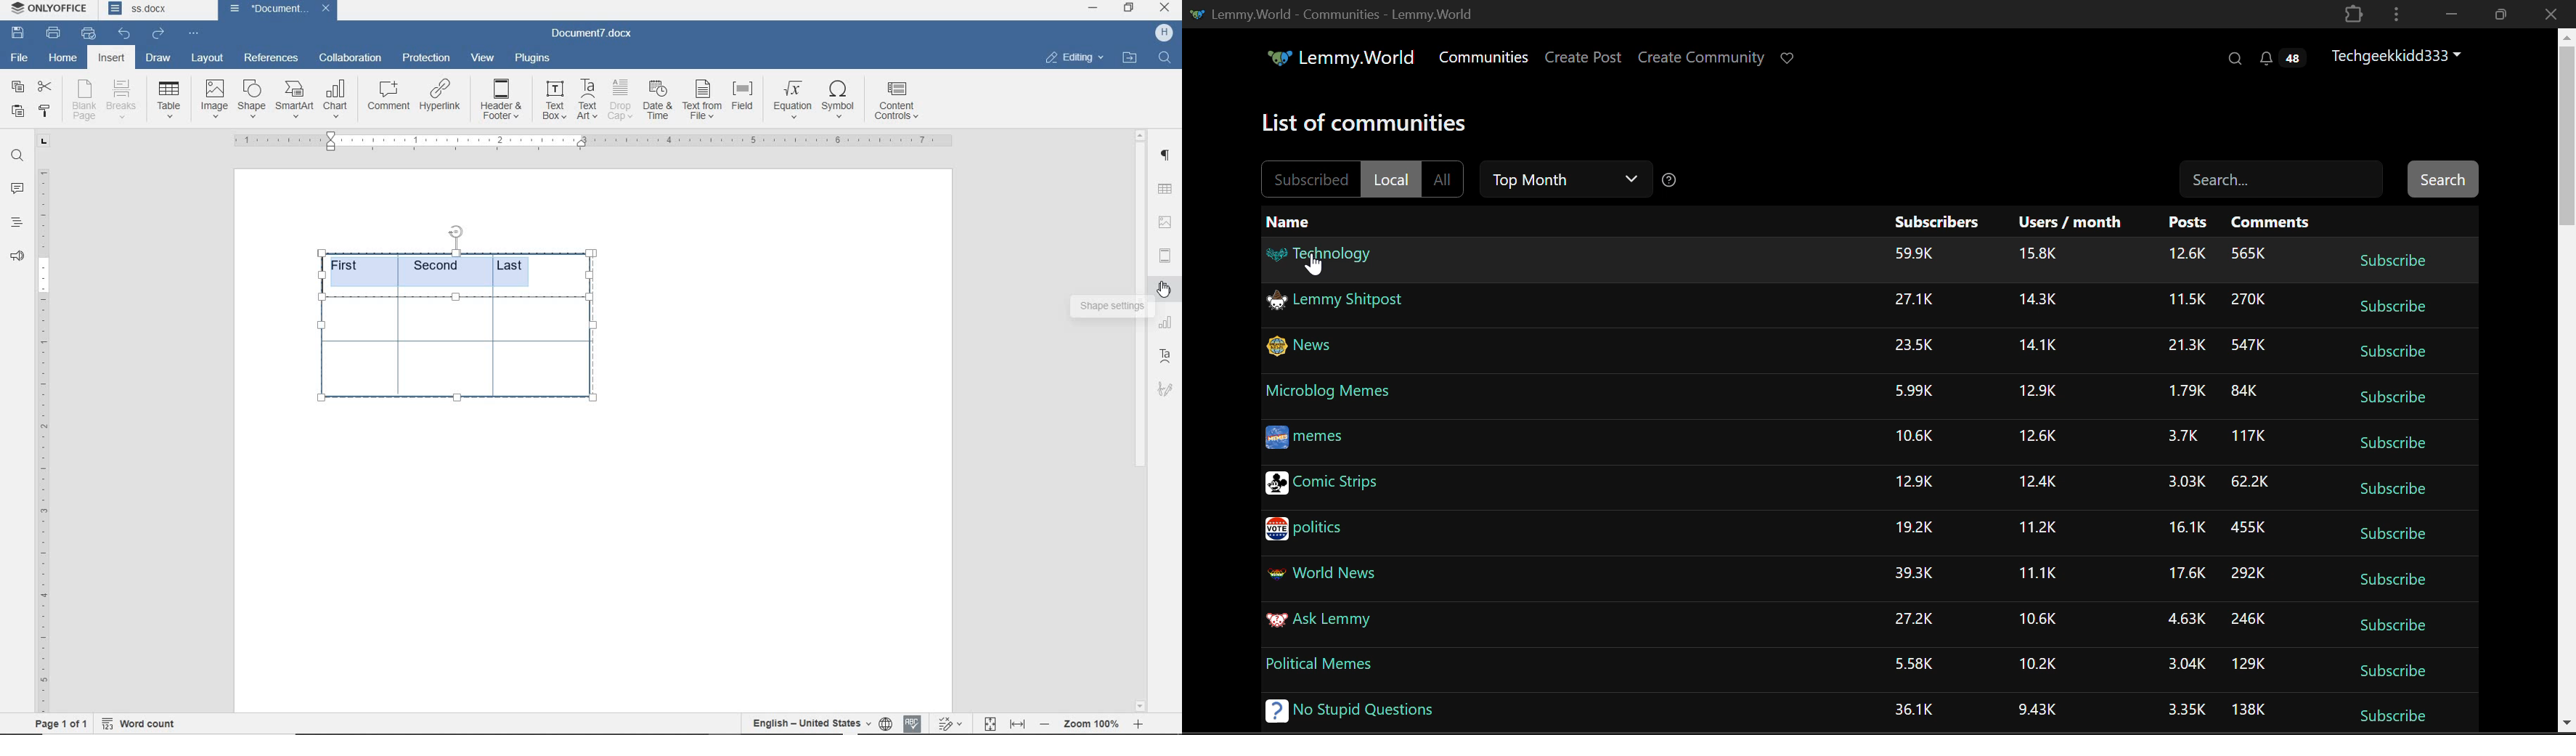 The width and height of the screenshot is (2576, 756). I want to click on Cursor Position, so click(1313, 266).